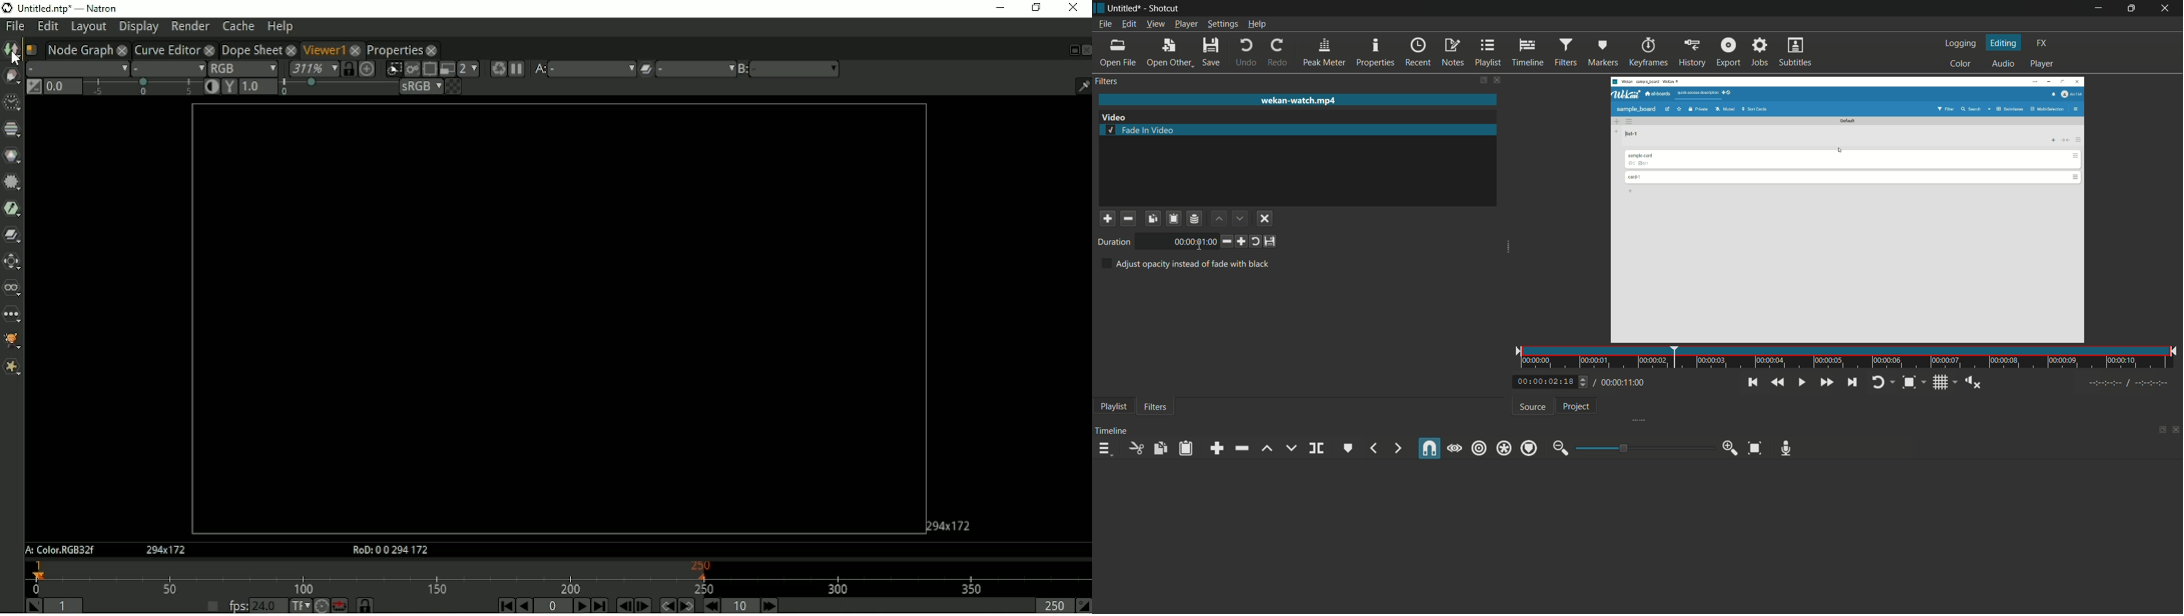 This screenshot has width=2184, height=616. I want to click on set as default, so click(1271, 242).